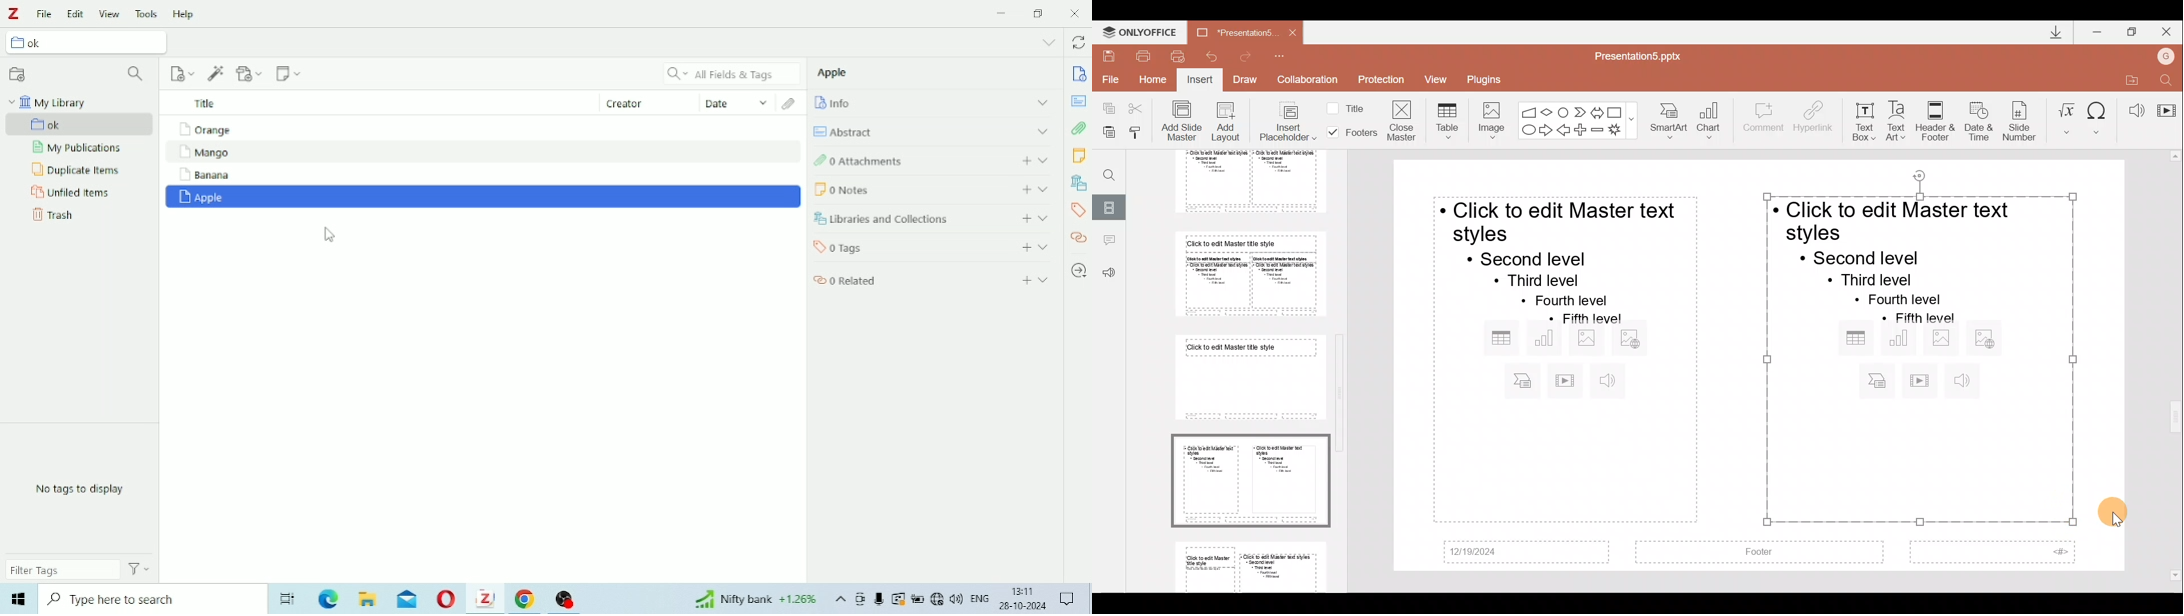  Describe the element at coordinates (1045, 217) in the screenshot. I see `expand` at that location.